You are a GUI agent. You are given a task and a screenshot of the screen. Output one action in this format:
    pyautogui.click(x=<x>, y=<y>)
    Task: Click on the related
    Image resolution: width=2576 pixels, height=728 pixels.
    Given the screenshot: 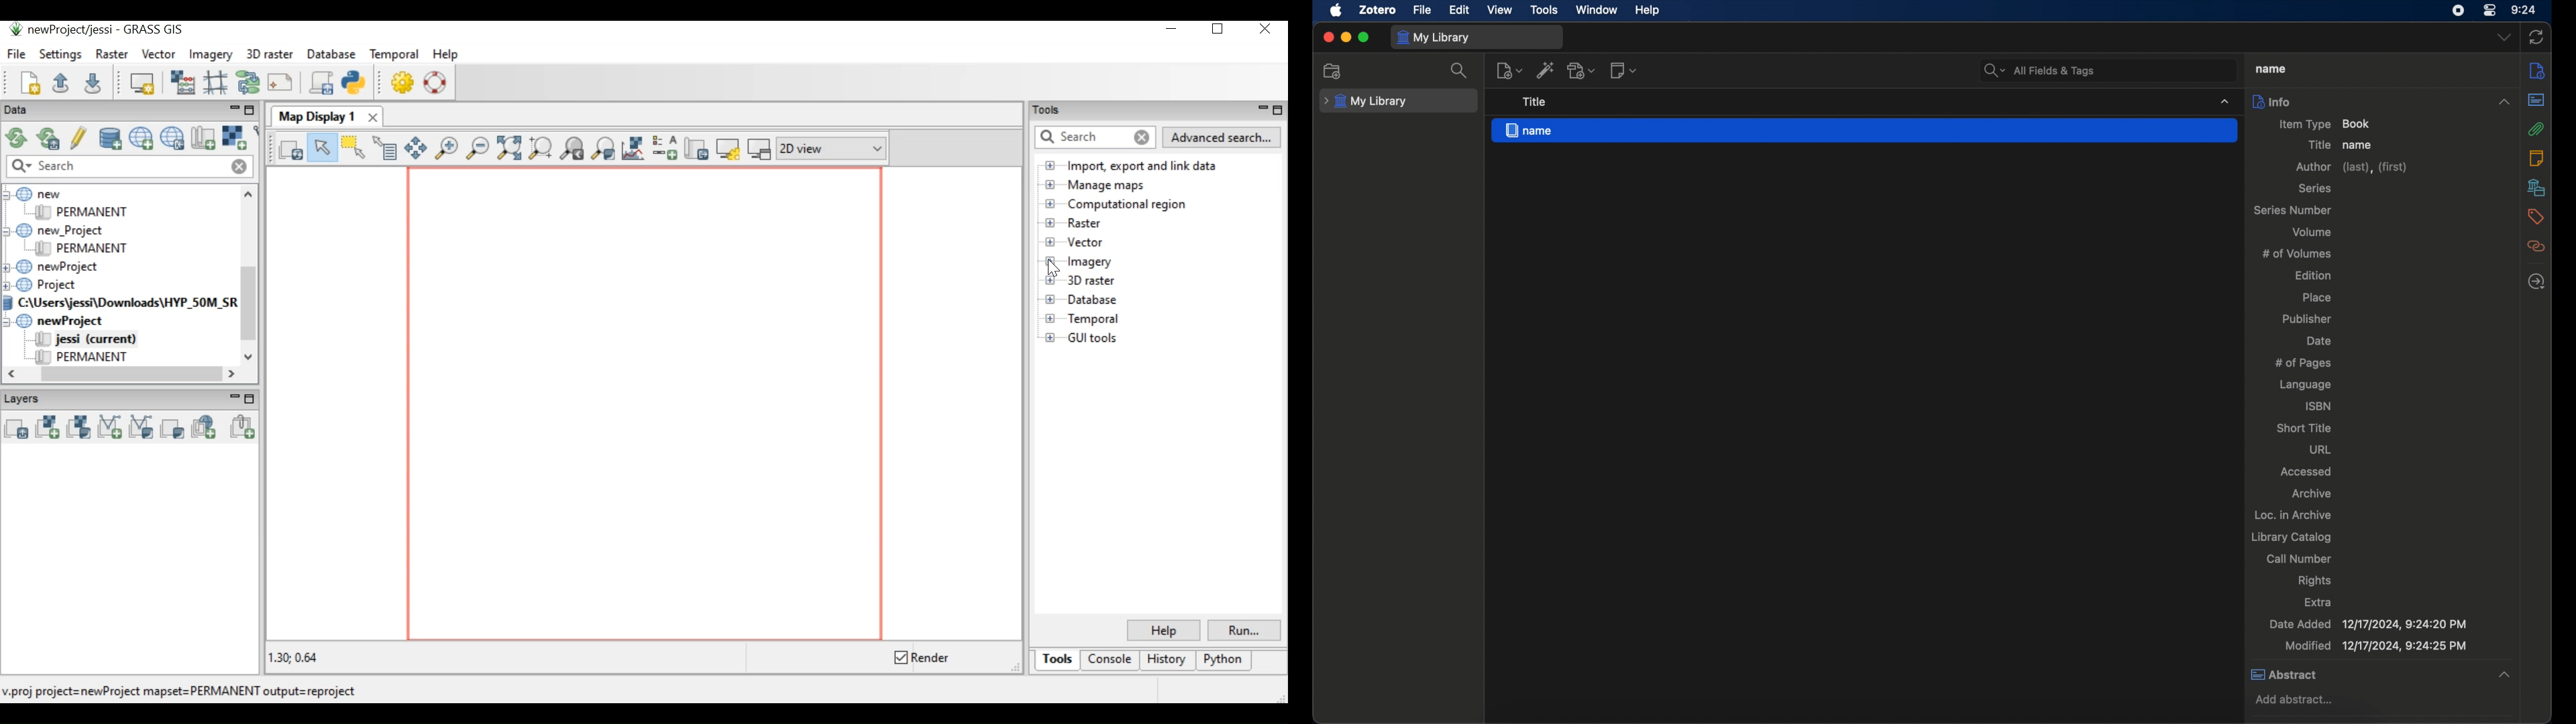 What is the action you would take?
    pyautogui.click(x=2539, y=247)
    